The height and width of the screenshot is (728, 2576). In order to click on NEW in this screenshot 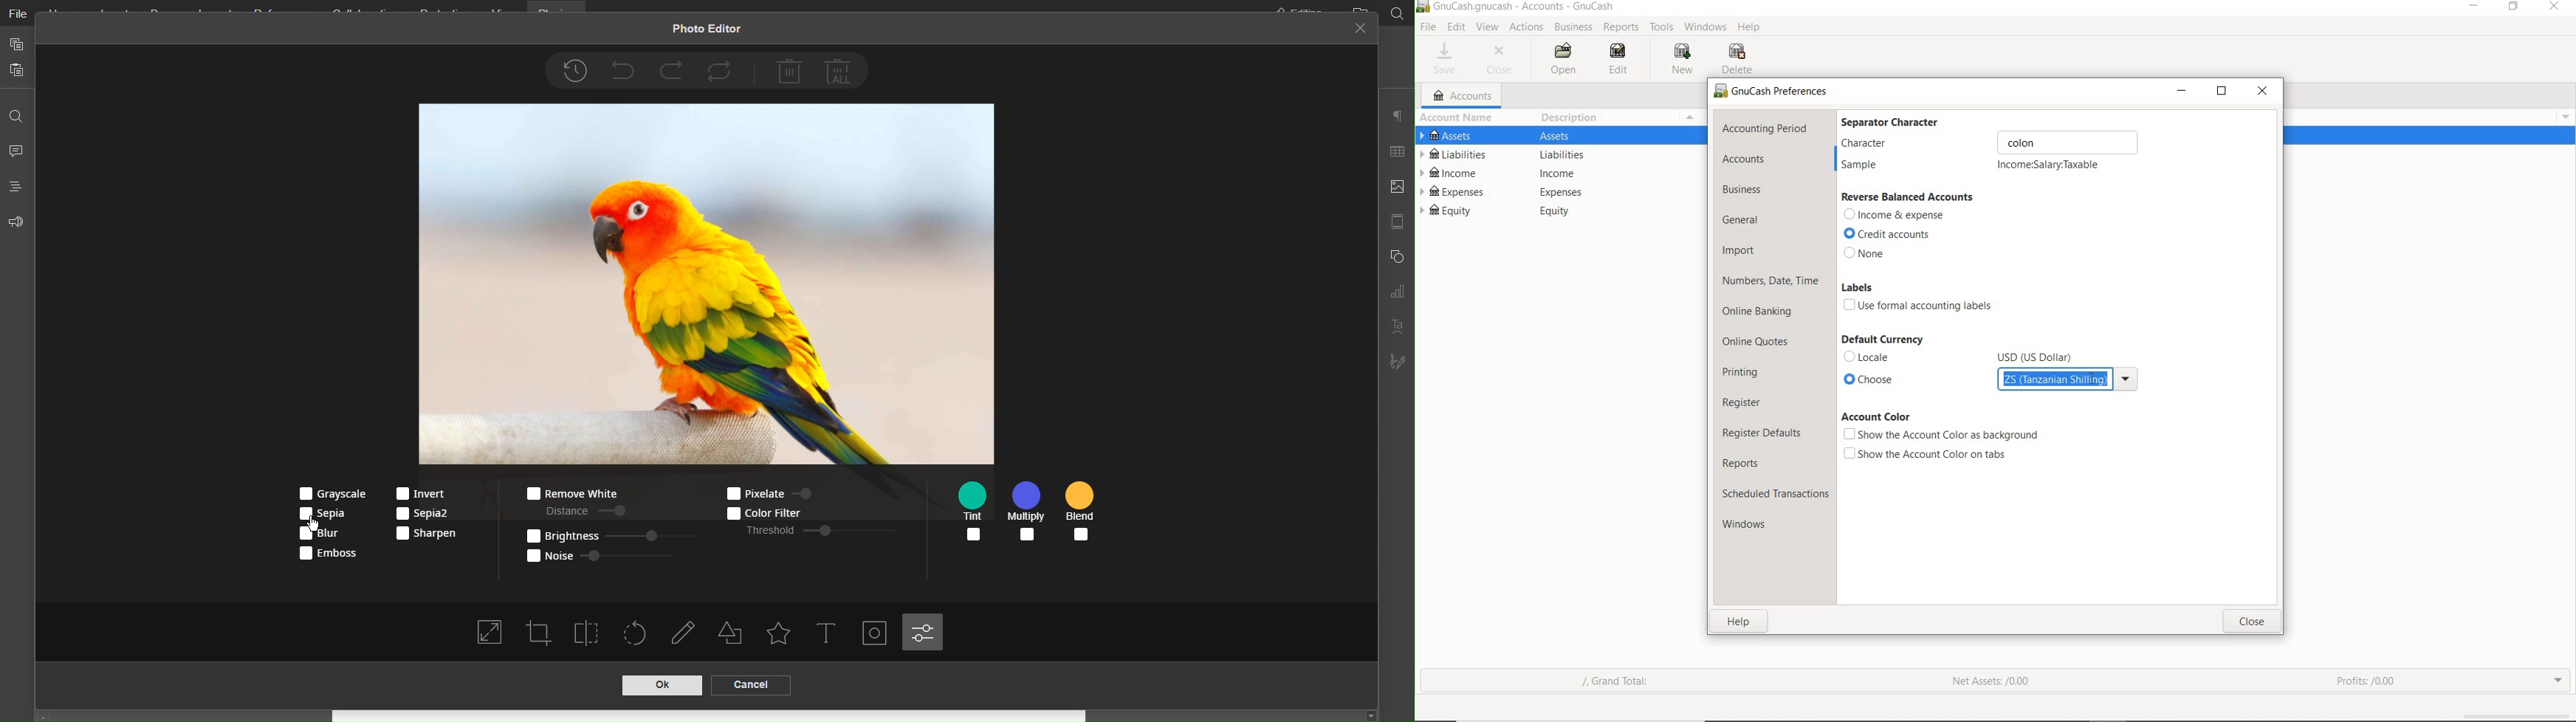, I will do `click(1683, 59)`.